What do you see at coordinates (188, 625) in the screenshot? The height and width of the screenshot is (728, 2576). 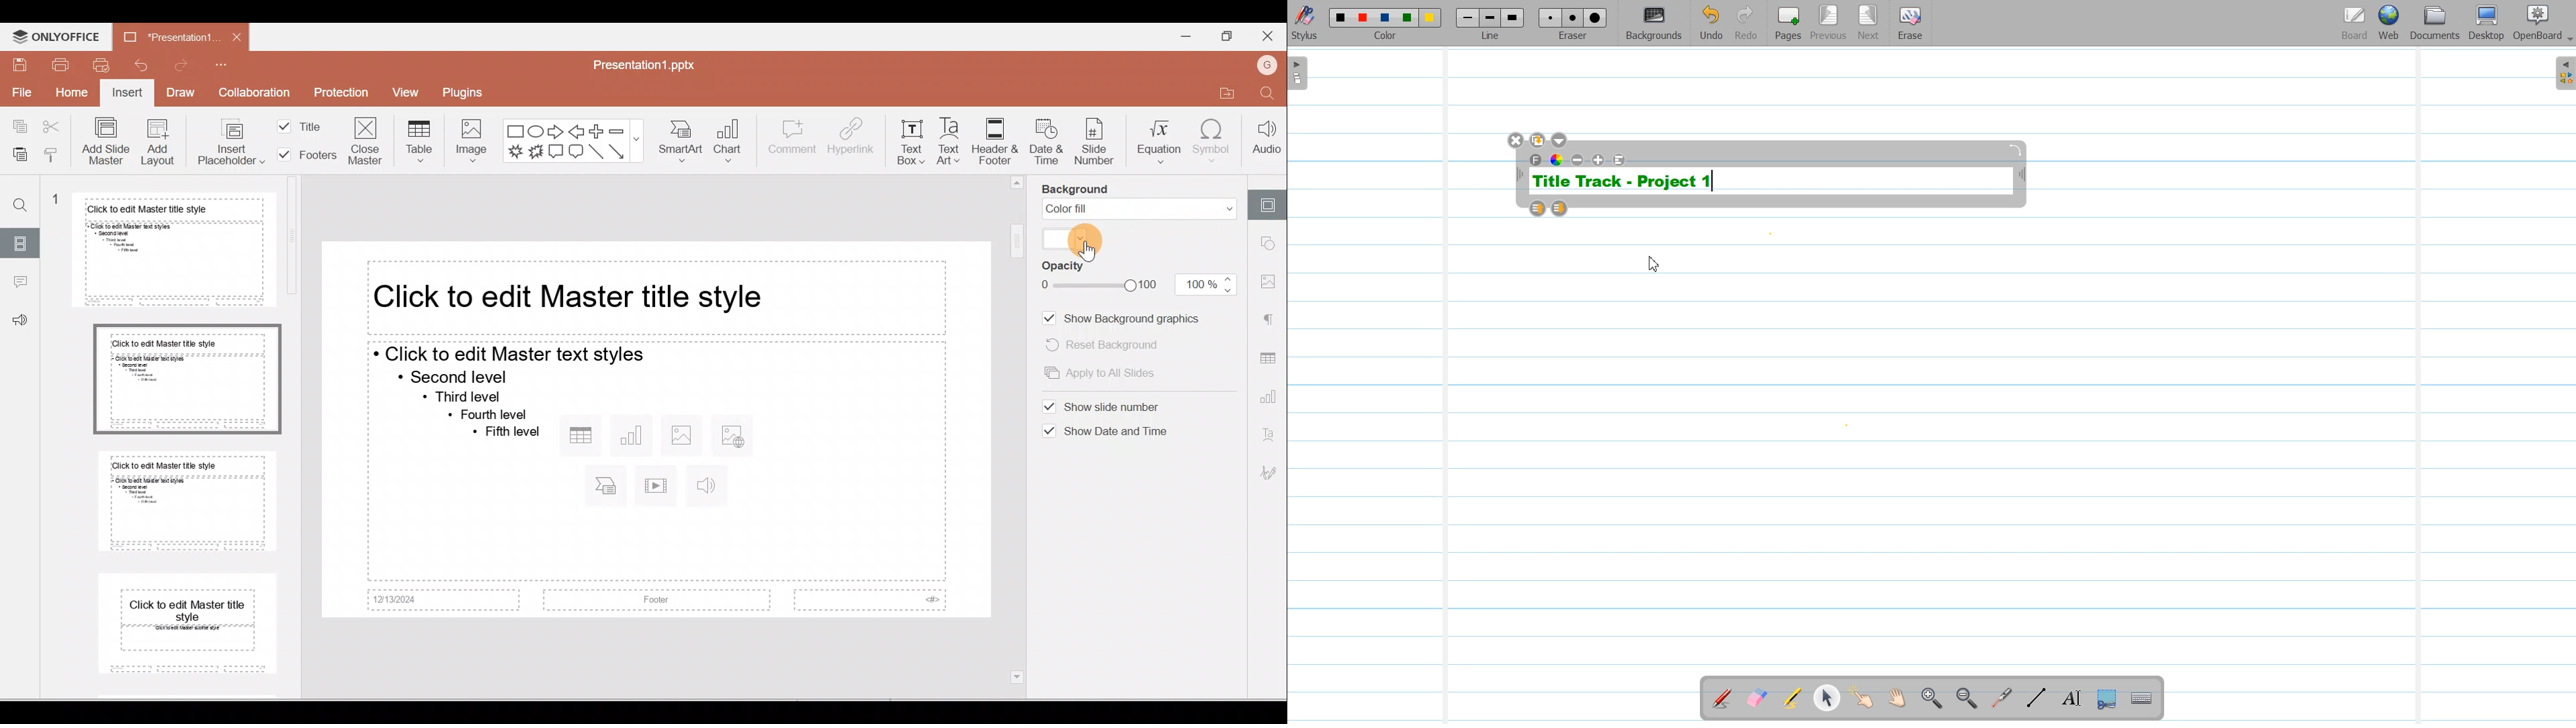 I see `Master slide 4` at bounding box center [188, 625].